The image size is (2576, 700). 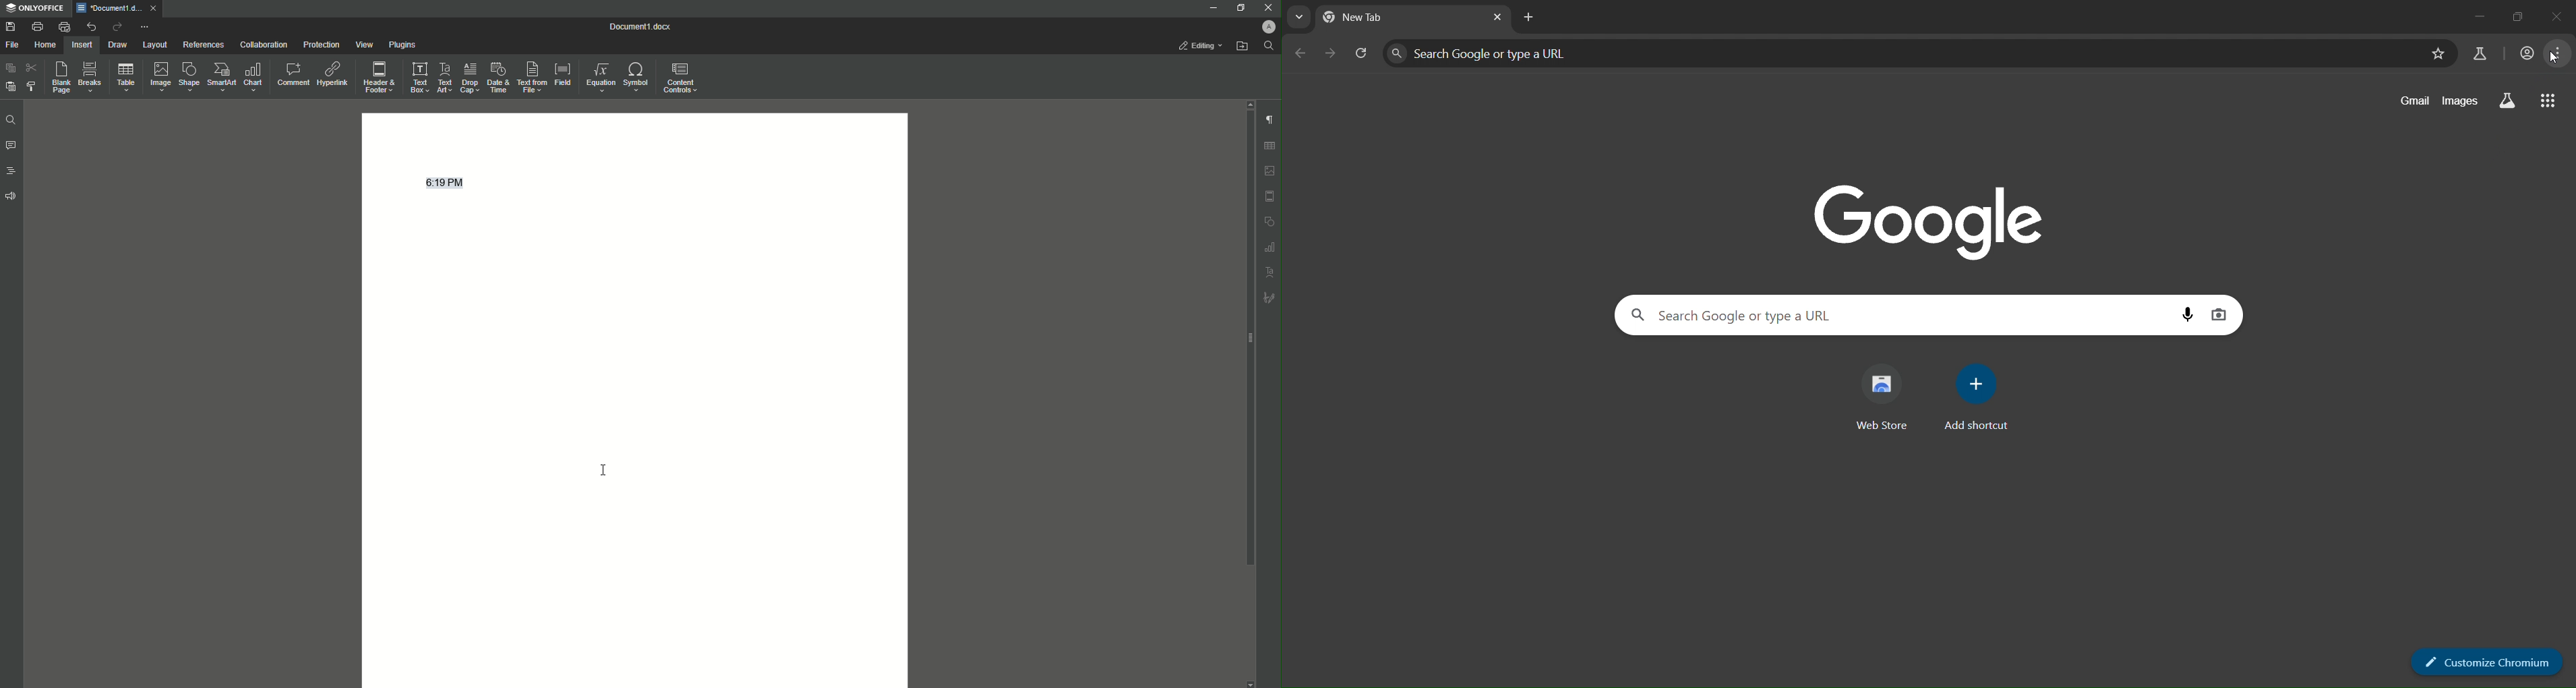 What do you see at coordinates (11, 146) in the screenshot?
I see `Comments` at bounding box center [11, 146].